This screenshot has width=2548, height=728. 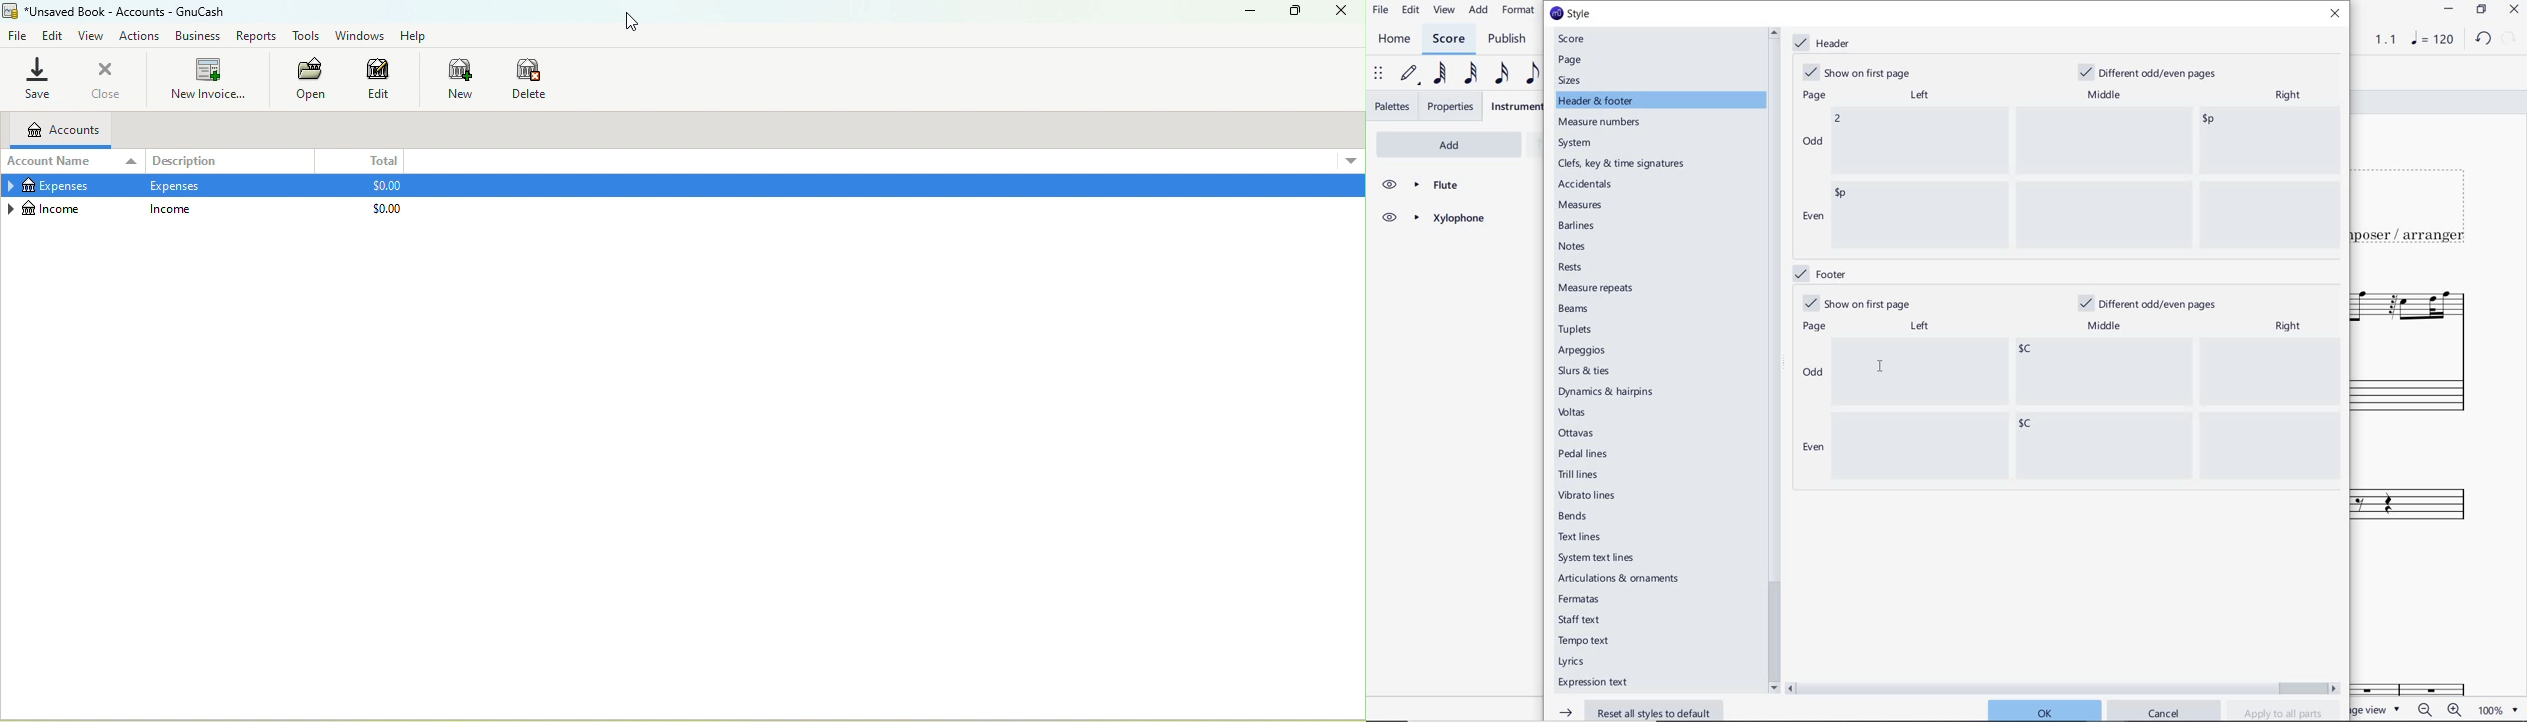 I want to click on account name, so click(x=73, y=163).